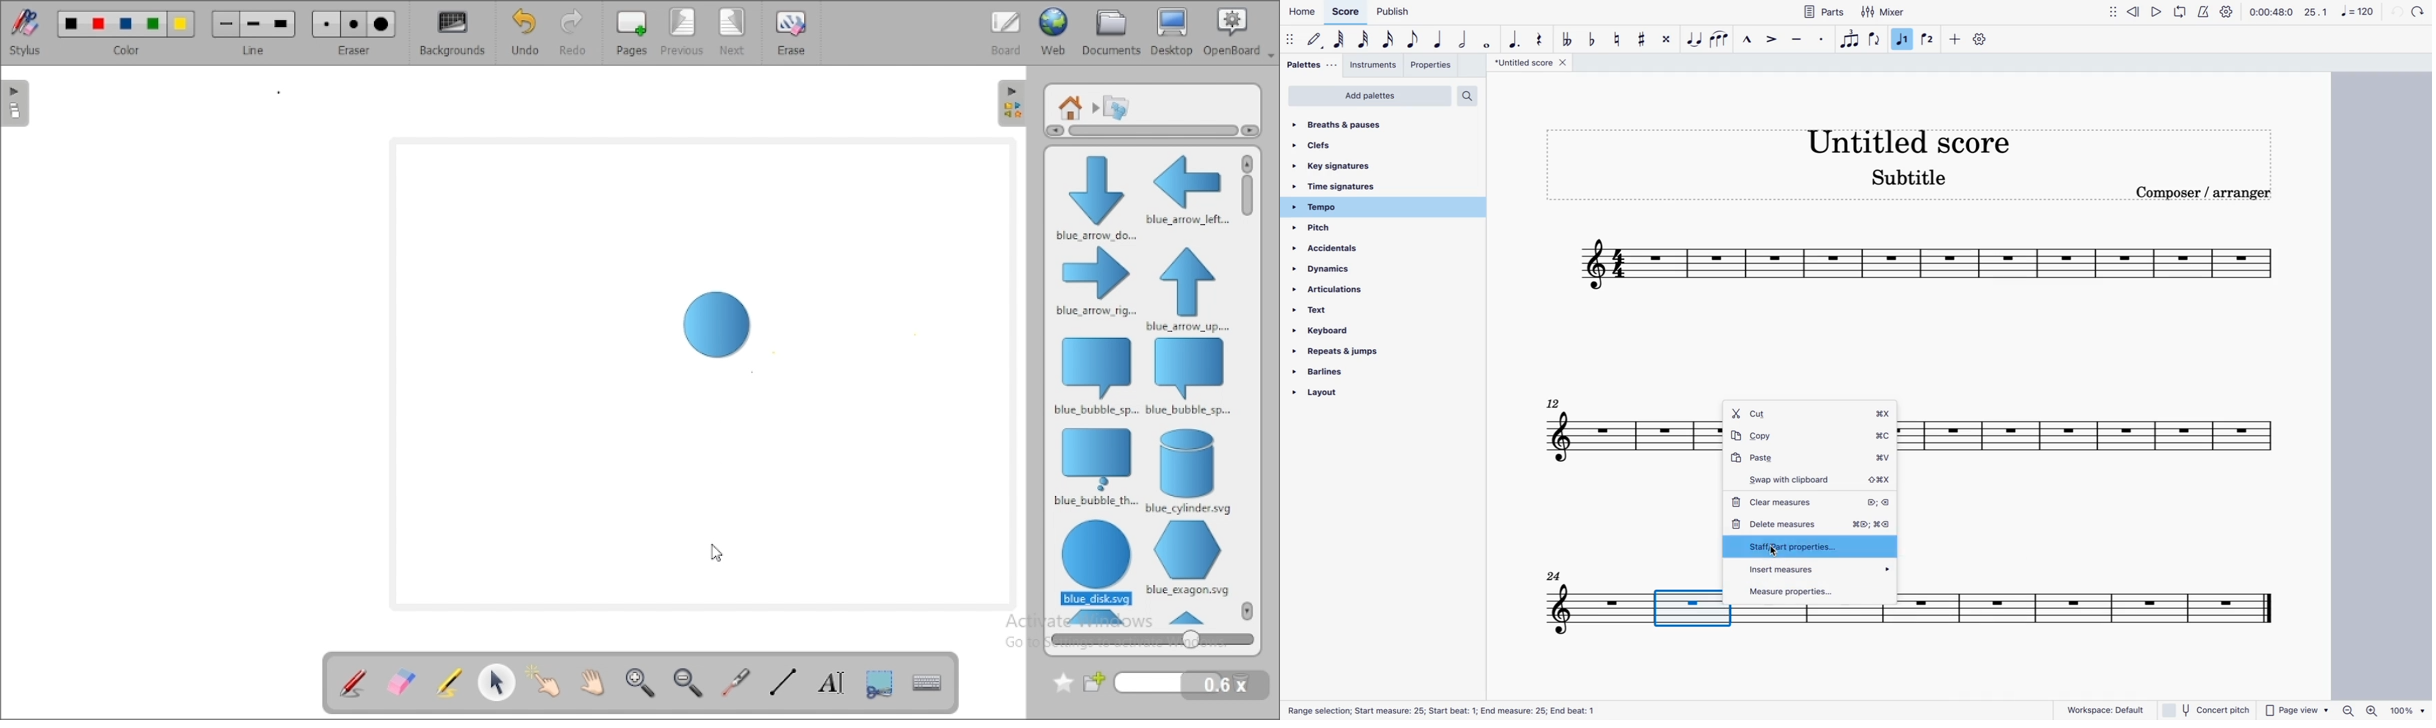 The image size is (2436, 728). What do you see at coordinates (1365, 40) in the screenshot?
I see `32nd note` at bounding box center [1365, 40].